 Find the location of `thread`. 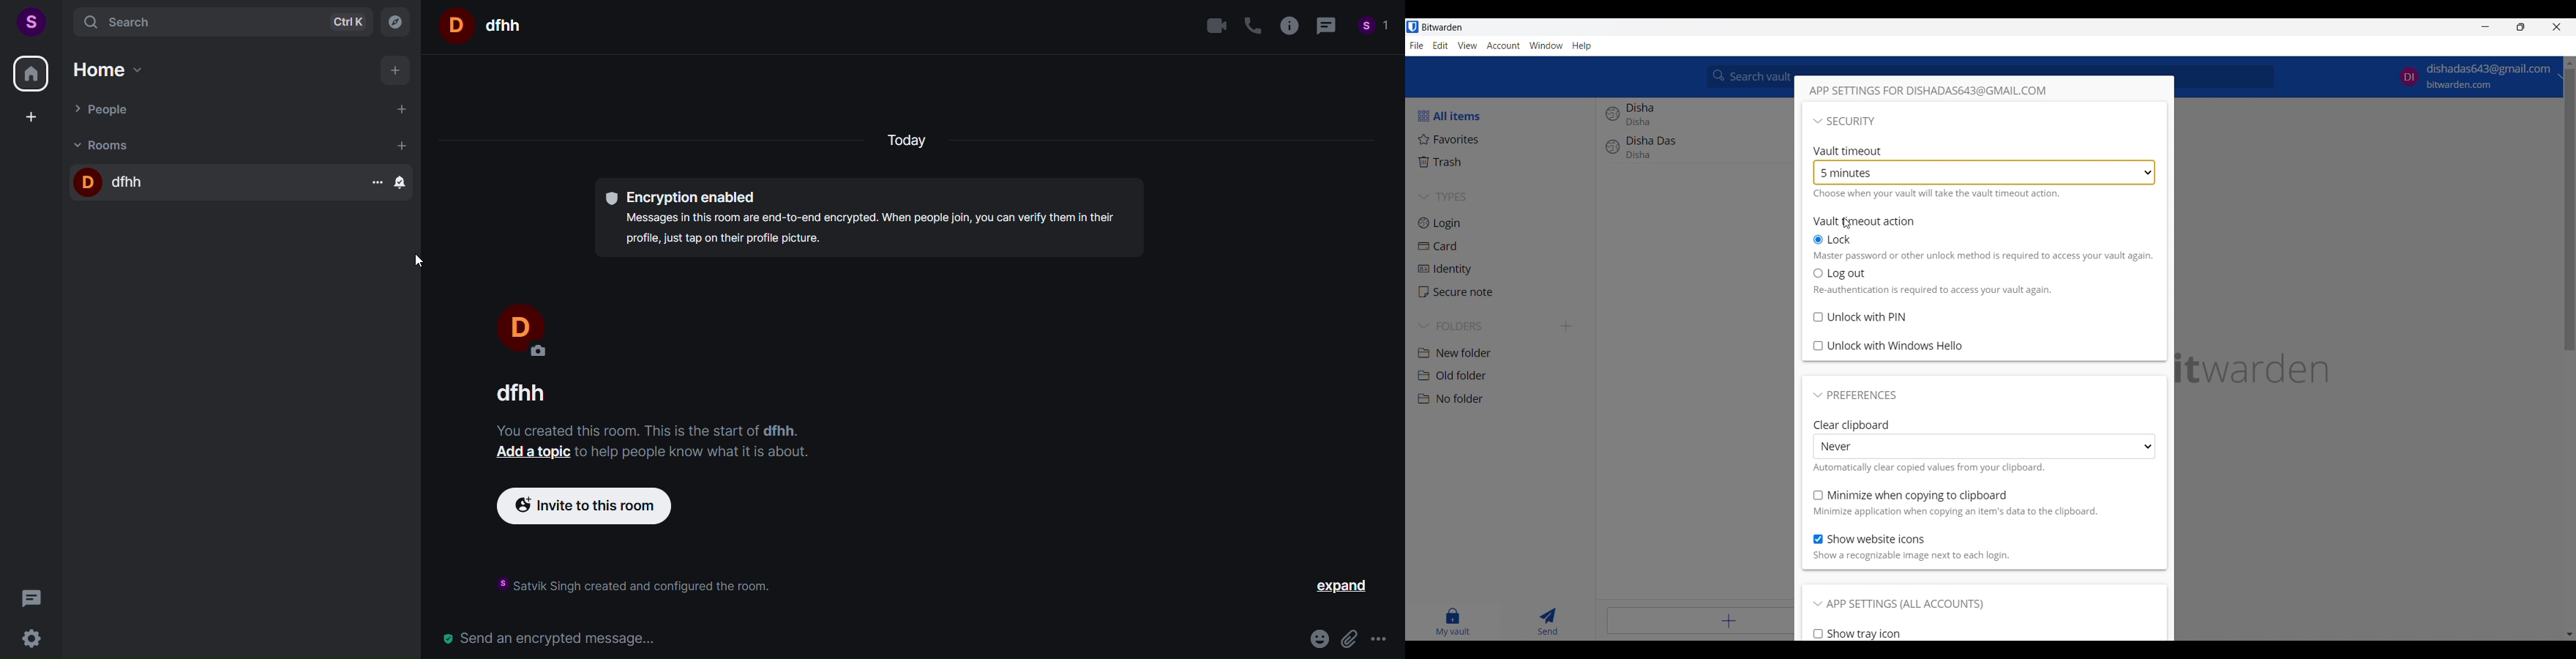

thread is located at coordinates (1328, 26).